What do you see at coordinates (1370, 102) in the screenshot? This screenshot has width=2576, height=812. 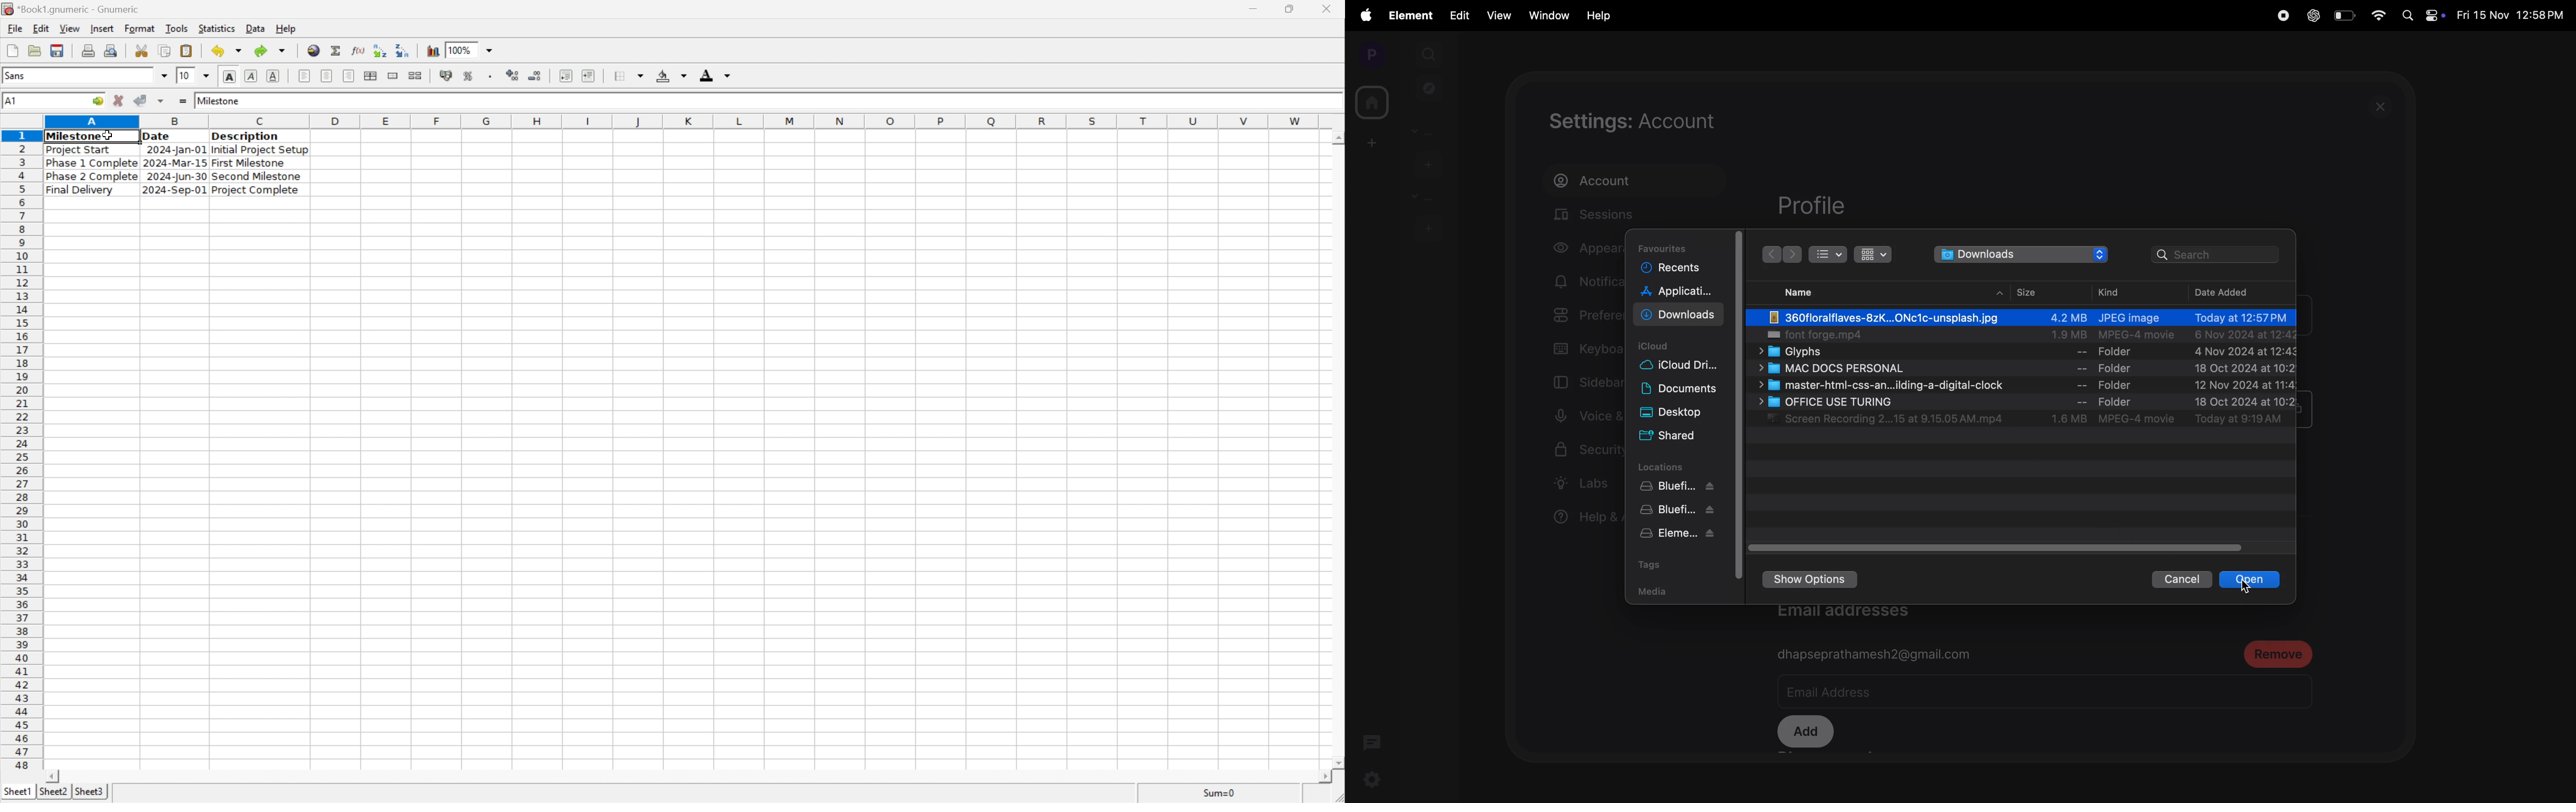 I see `home` at bounding box center [1370, 102].